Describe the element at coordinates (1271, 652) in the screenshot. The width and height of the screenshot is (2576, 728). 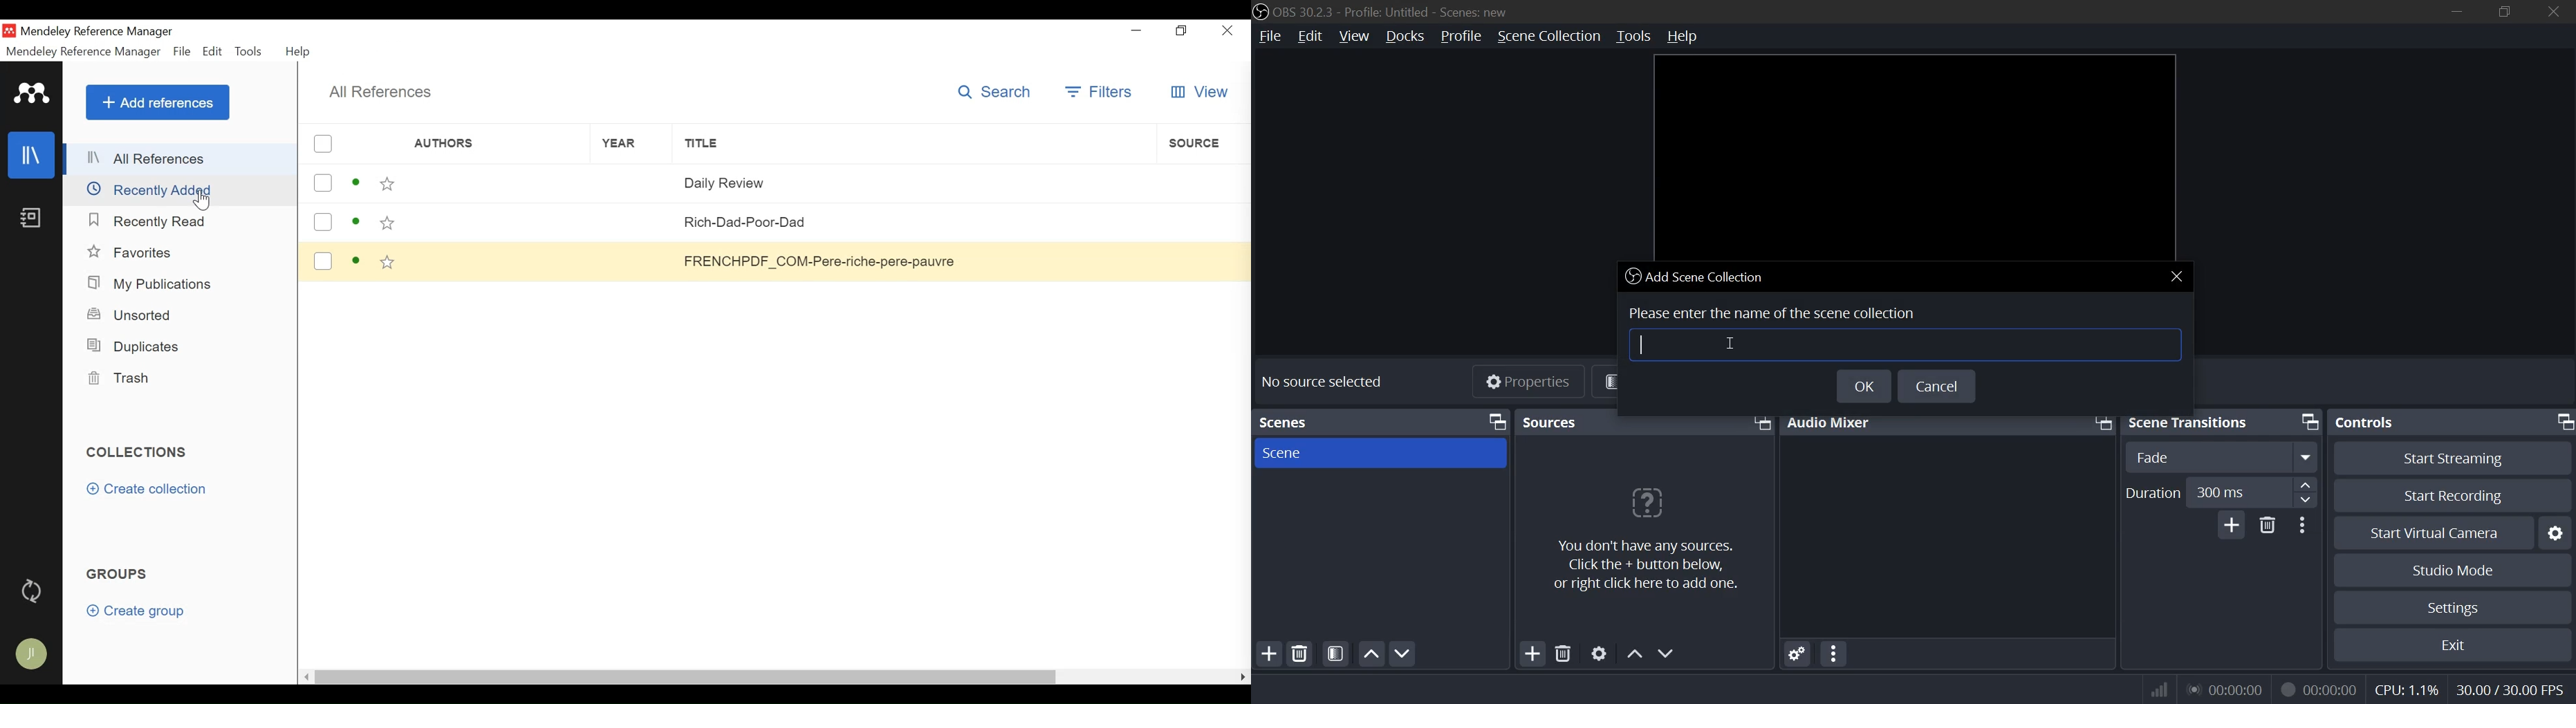
I see `add` at that location.